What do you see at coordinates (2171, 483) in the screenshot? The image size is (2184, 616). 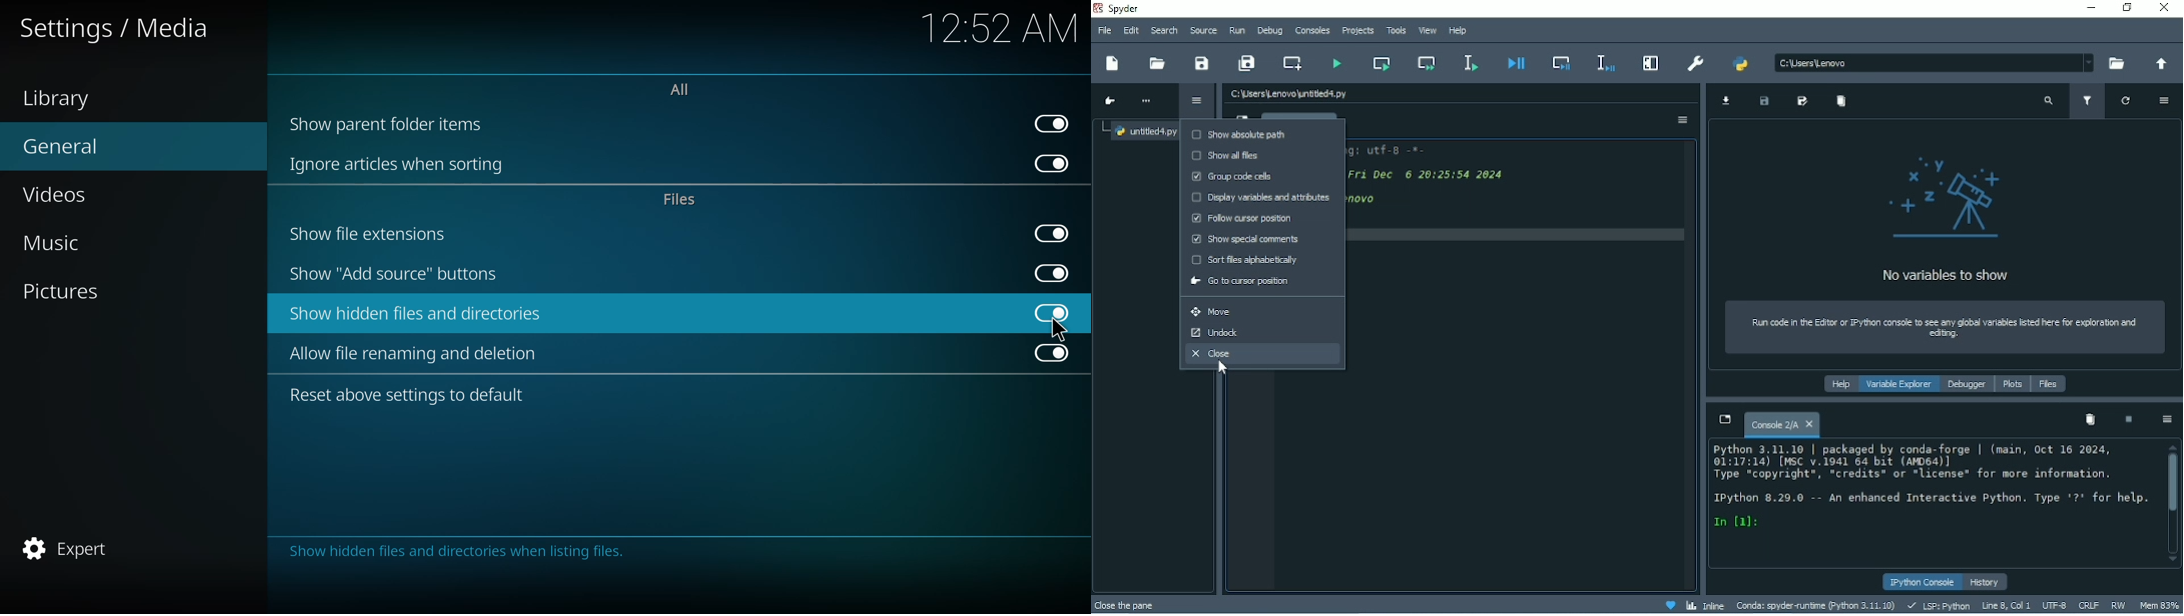 I see `Vertical scrollbar` at bounding box center [2171, 483].